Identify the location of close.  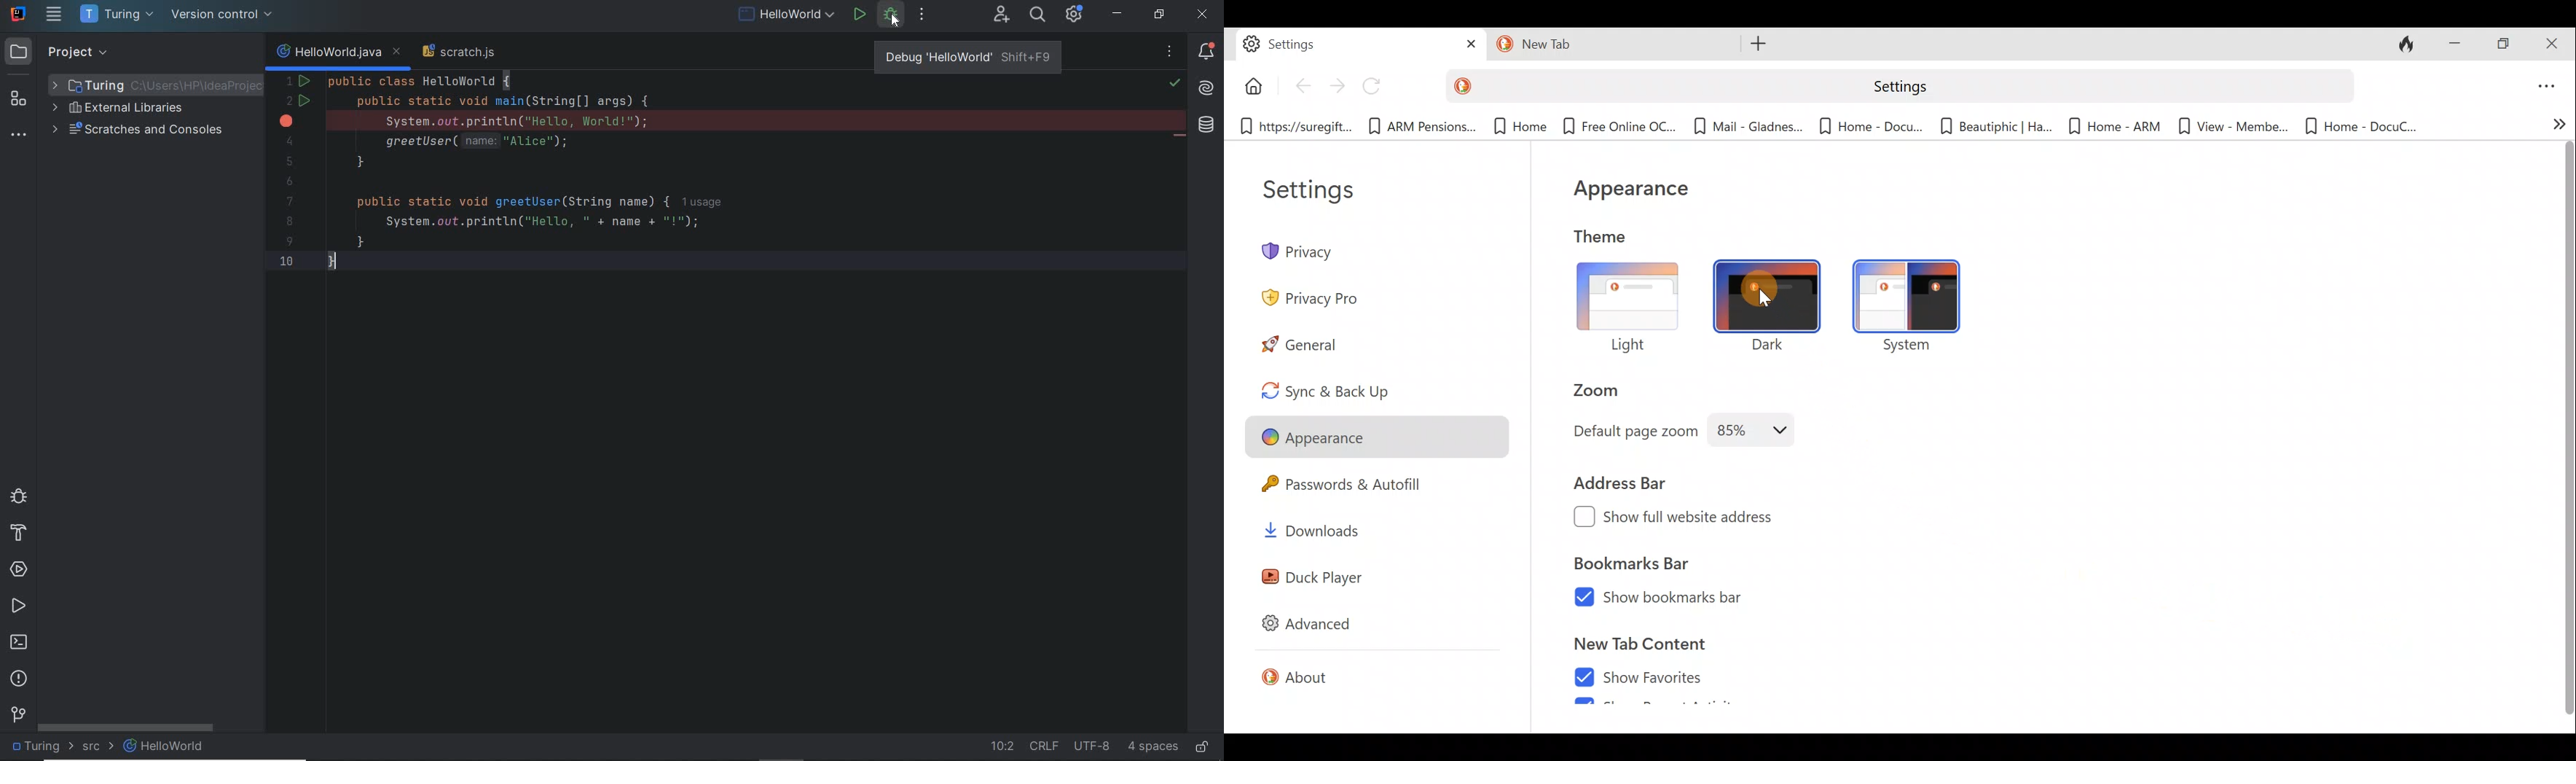
(1204, 16).